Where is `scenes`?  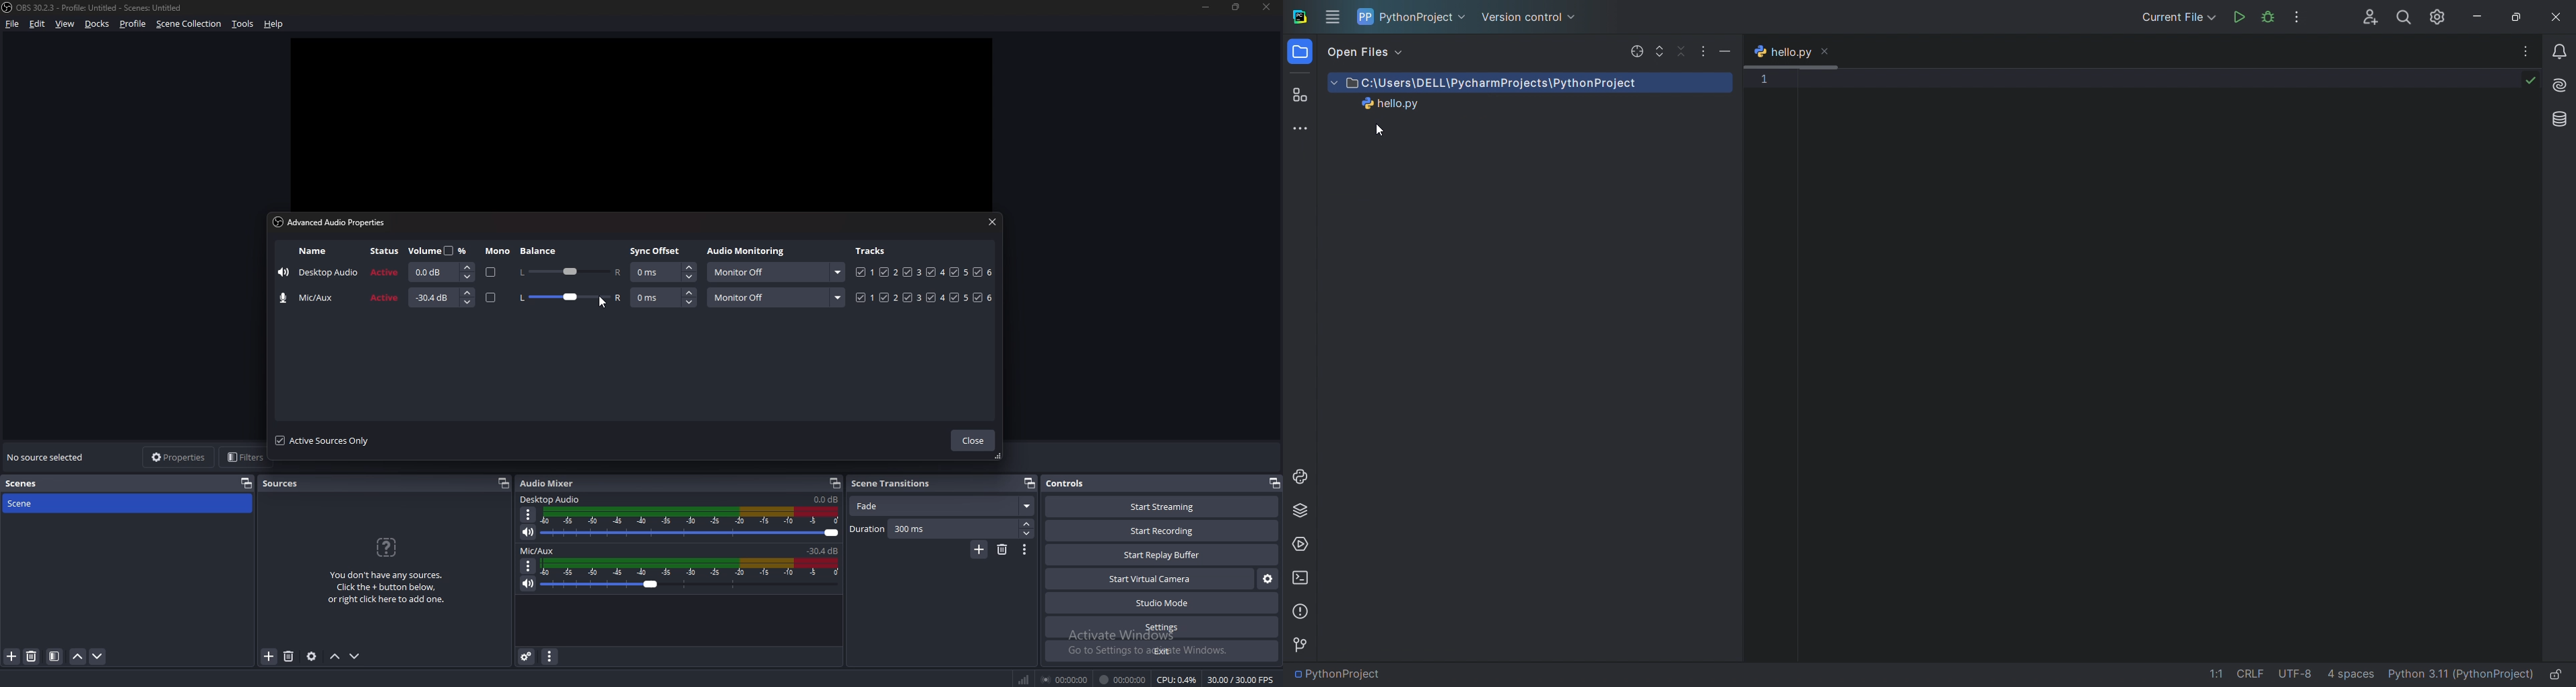
scenes is located at coordinates (27, 484).